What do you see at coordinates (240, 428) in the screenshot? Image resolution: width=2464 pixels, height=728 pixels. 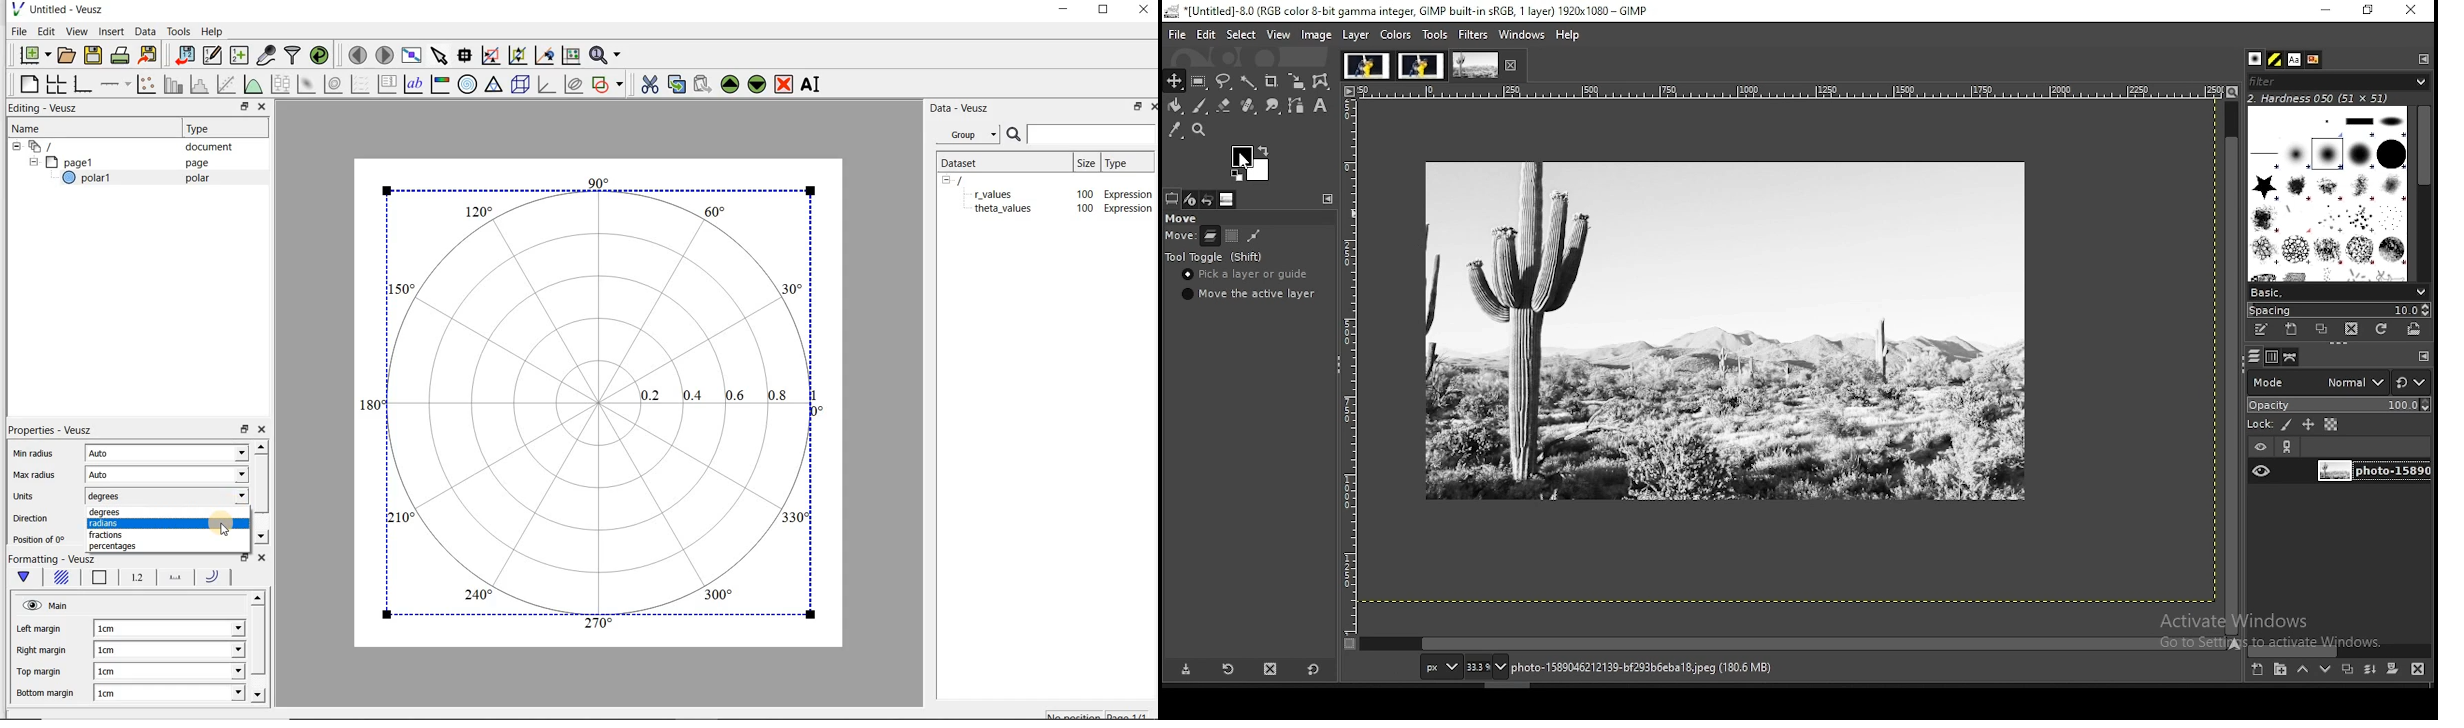 I see `restore down` at bounding box center [240, 428].